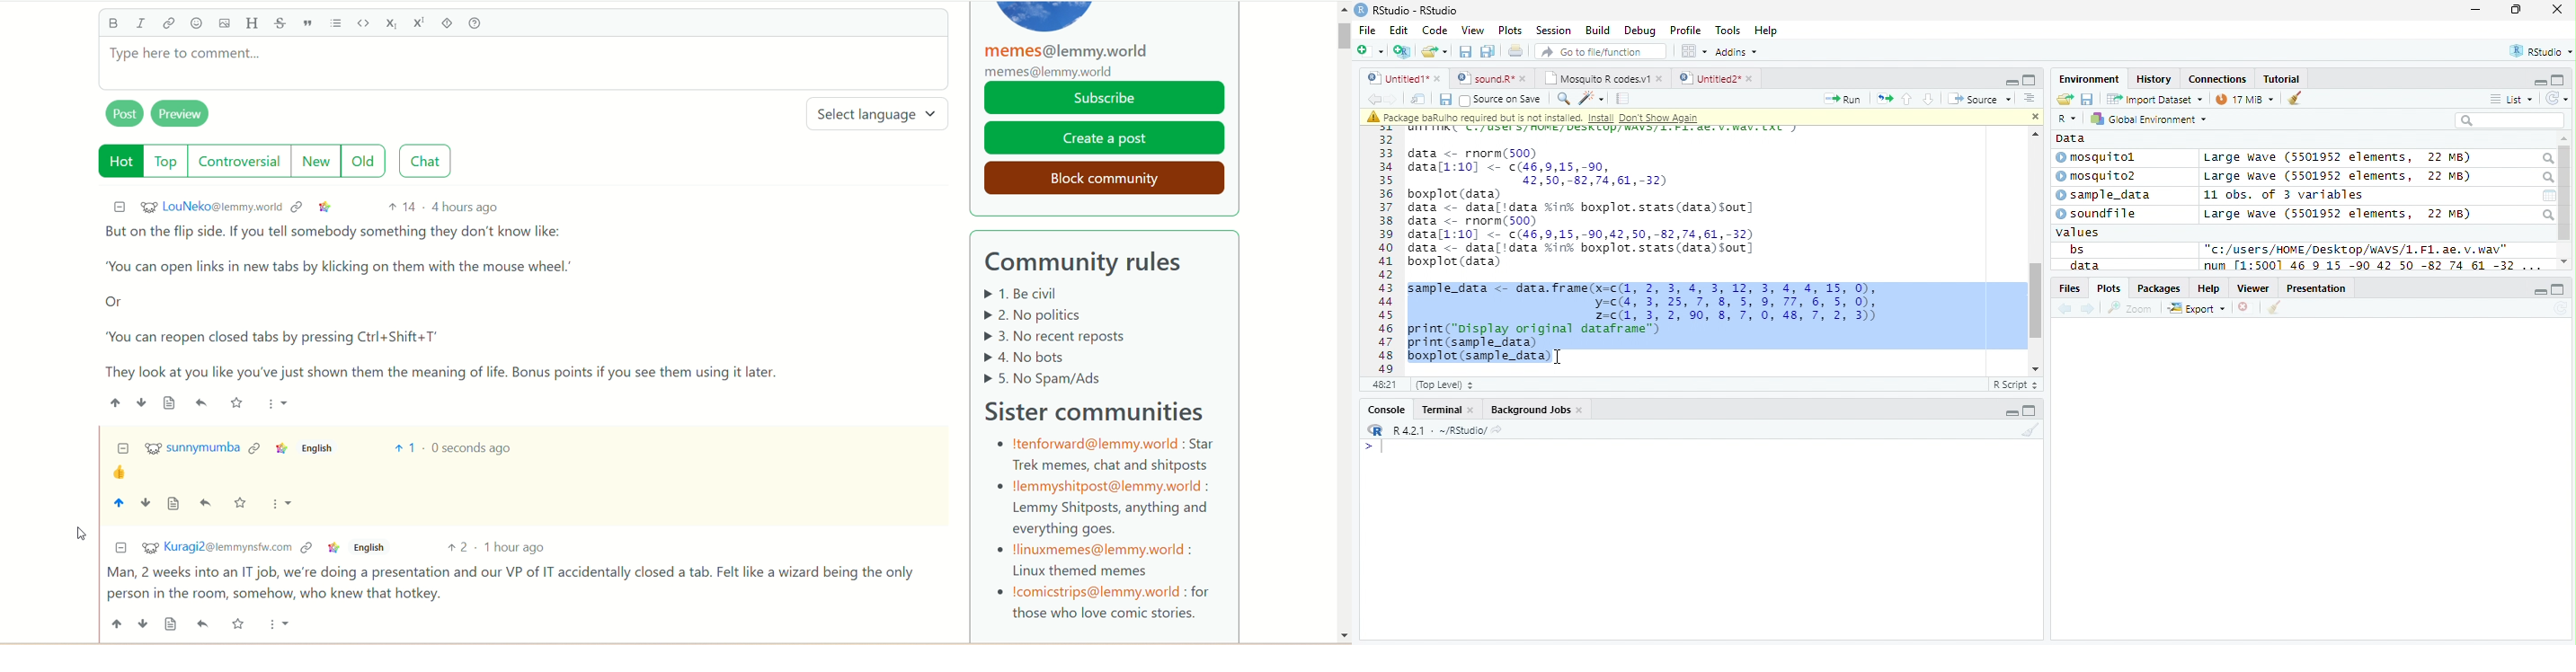 The height and width of the screenshot is (672, 2576). Describe the element at coordinates (1106, 138) in the screenshot. I see `create a post` at that location.